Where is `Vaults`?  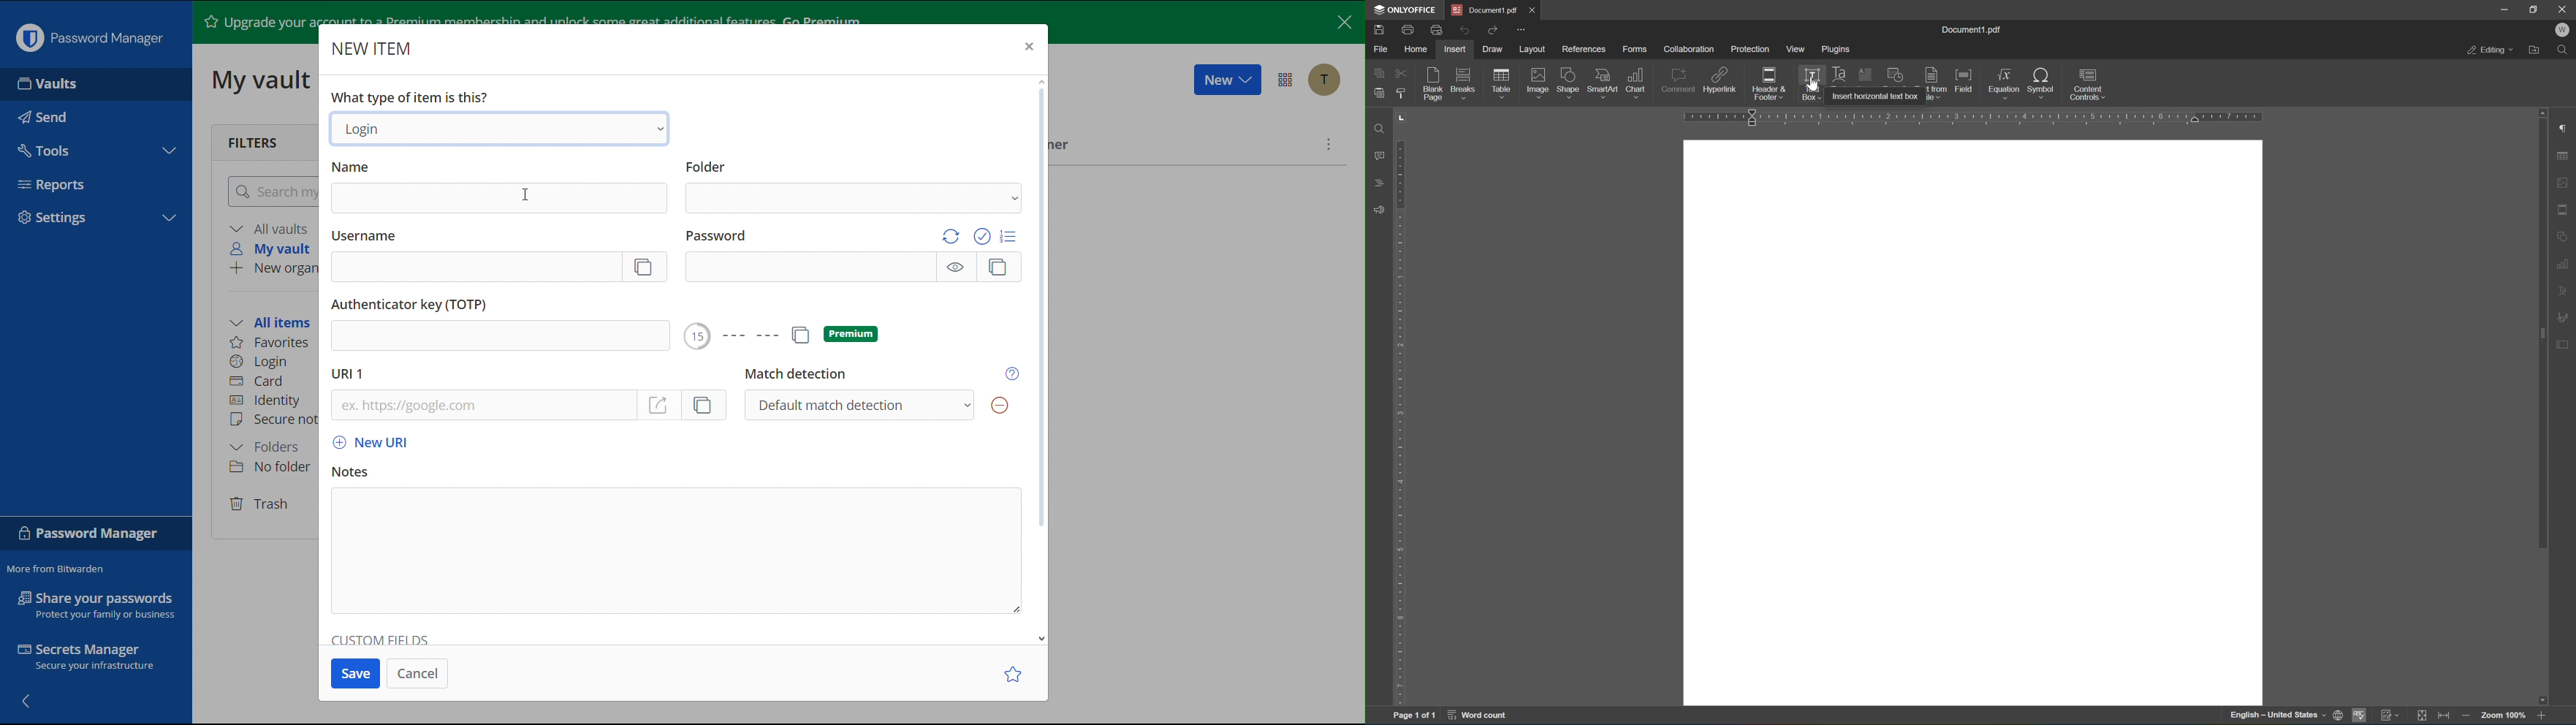
Vaults is located at coordinates (95, 83).